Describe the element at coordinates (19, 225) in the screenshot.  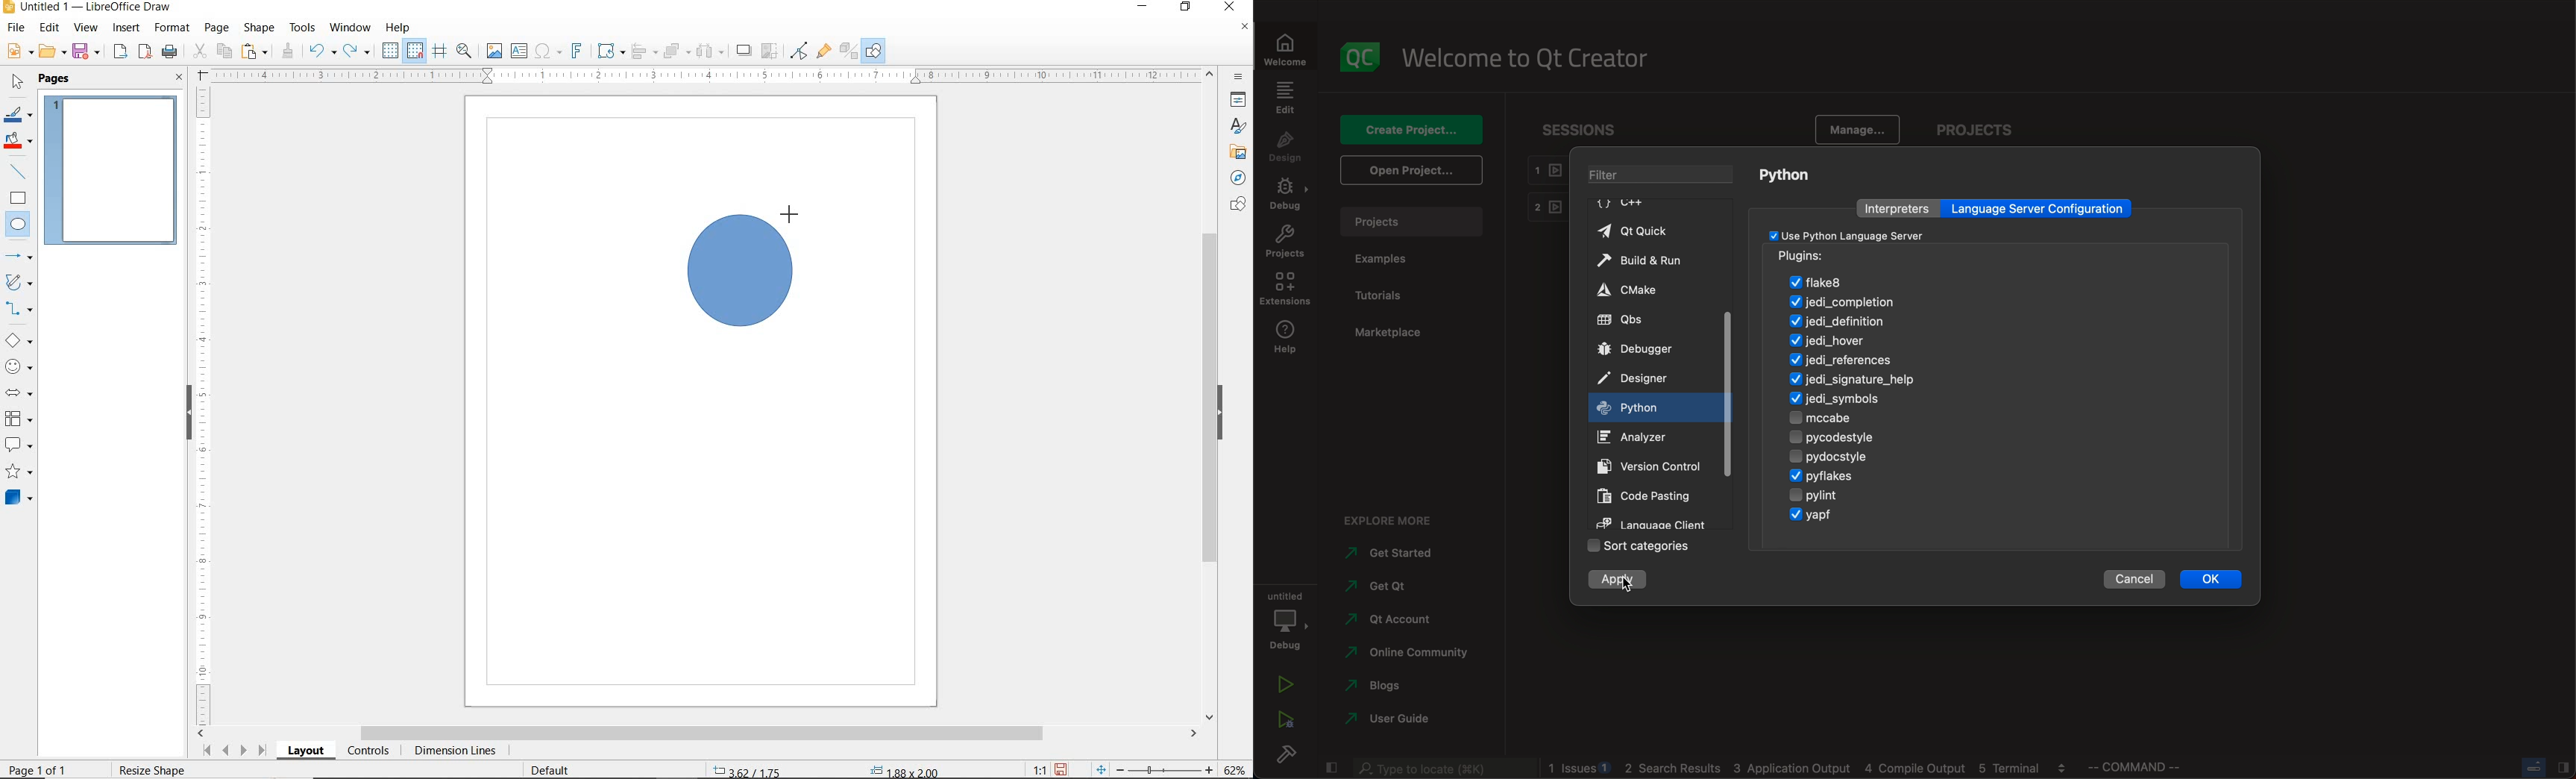
I see `ELLIPSE` at that location.